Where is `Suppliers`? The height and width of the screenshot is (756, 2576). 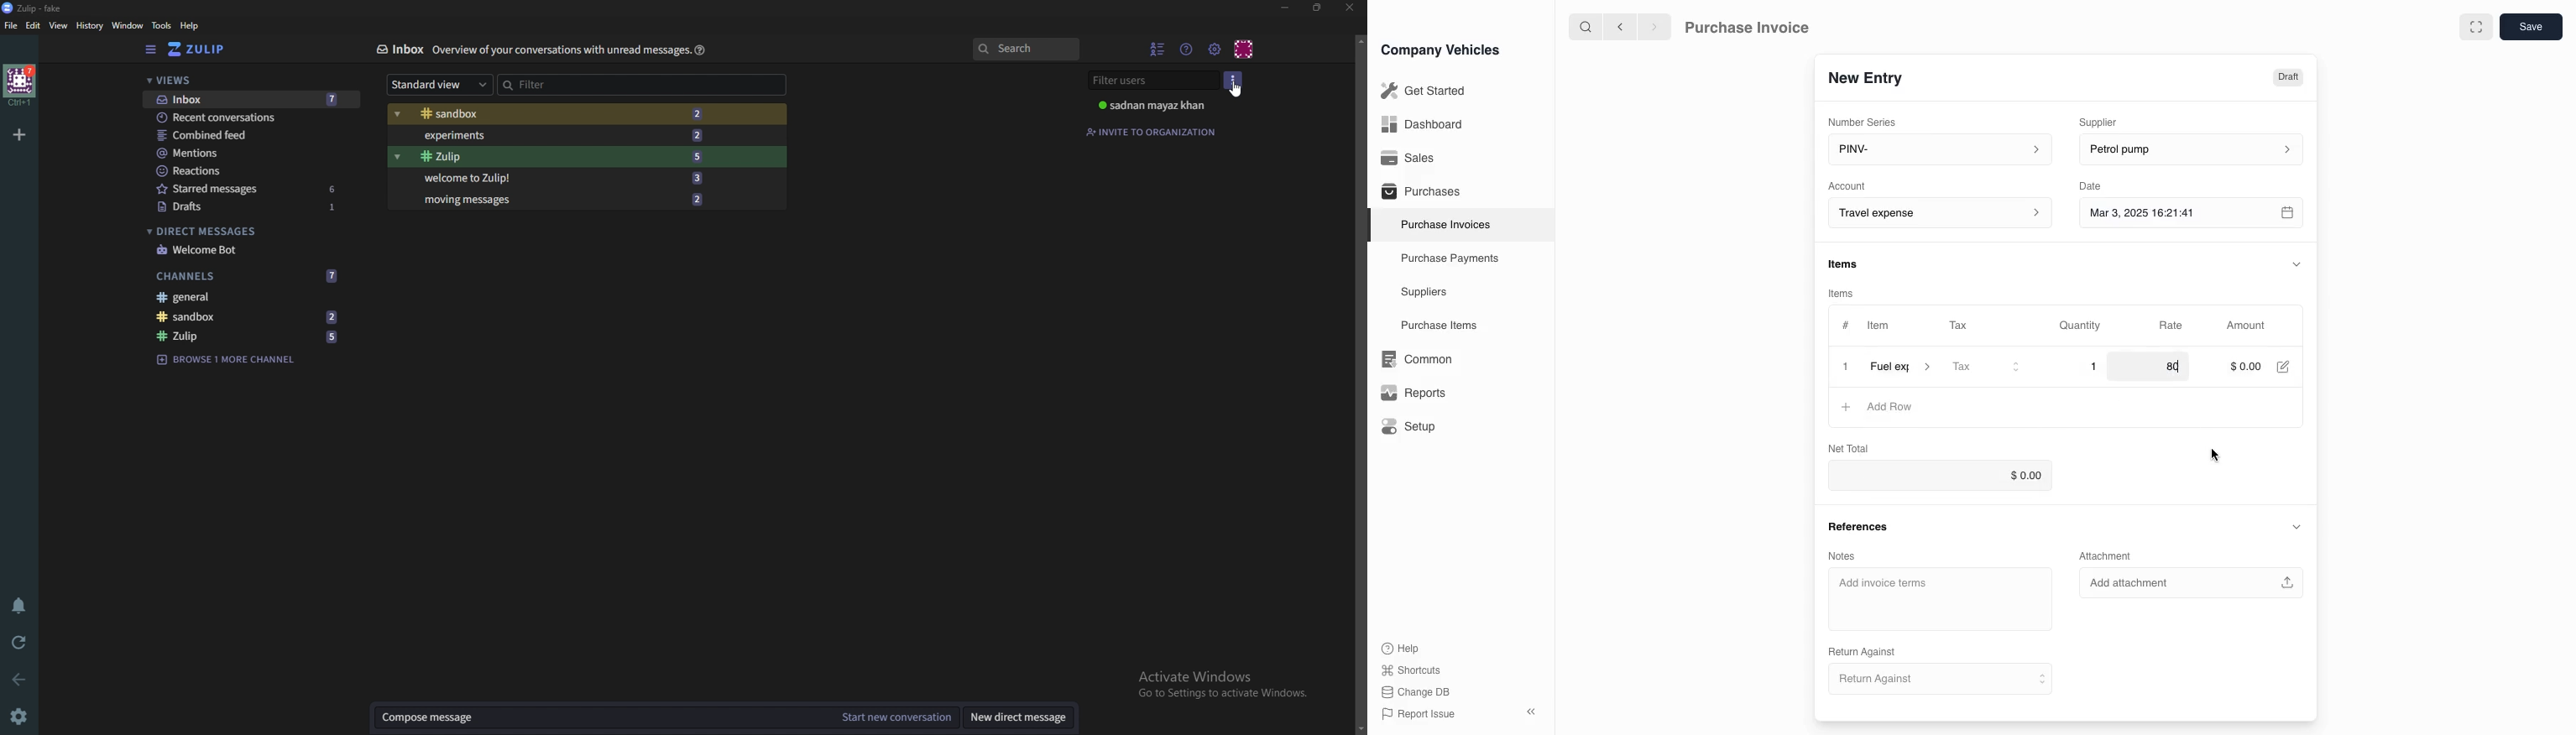 Suppliers is located at coordinates (1423, 293).